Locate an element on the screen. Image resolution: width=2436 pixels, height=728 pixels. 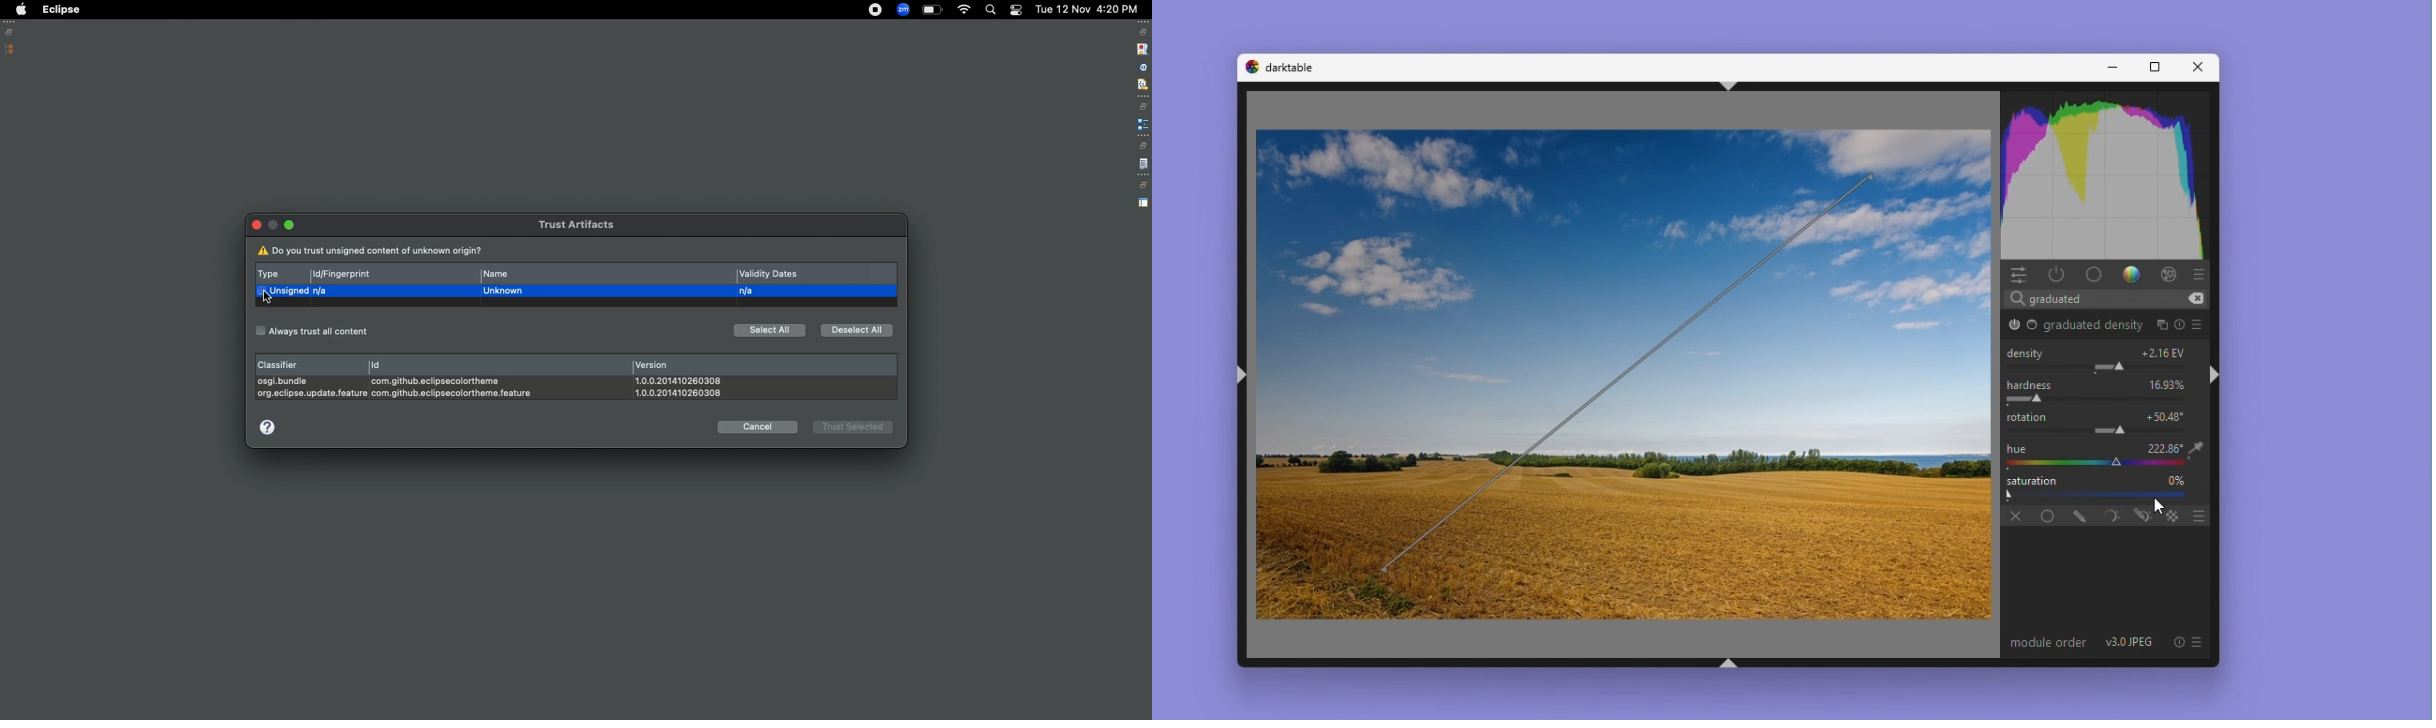
Base is located at coordinates (2033, 326).